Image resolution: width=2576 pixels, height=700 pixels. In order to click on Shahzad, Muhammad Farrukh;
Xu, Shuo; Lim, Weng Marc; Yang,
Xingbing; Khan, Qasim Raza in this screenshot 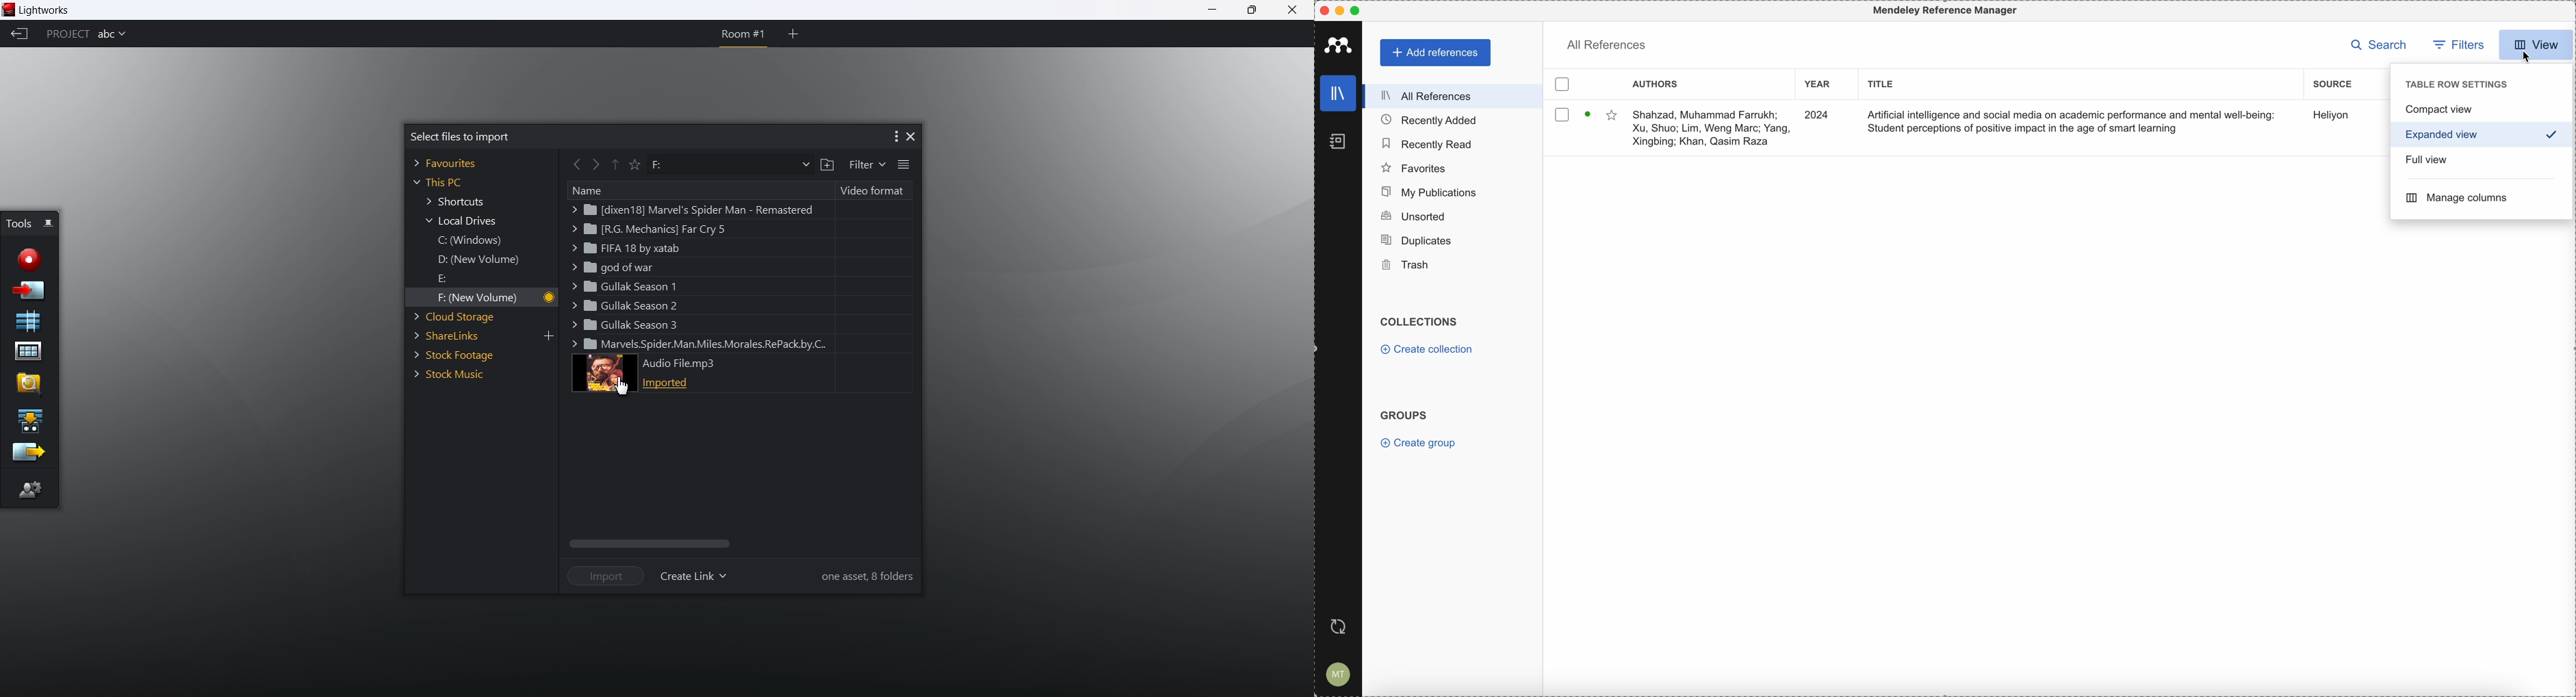, I will do `click(1710, 131)`.